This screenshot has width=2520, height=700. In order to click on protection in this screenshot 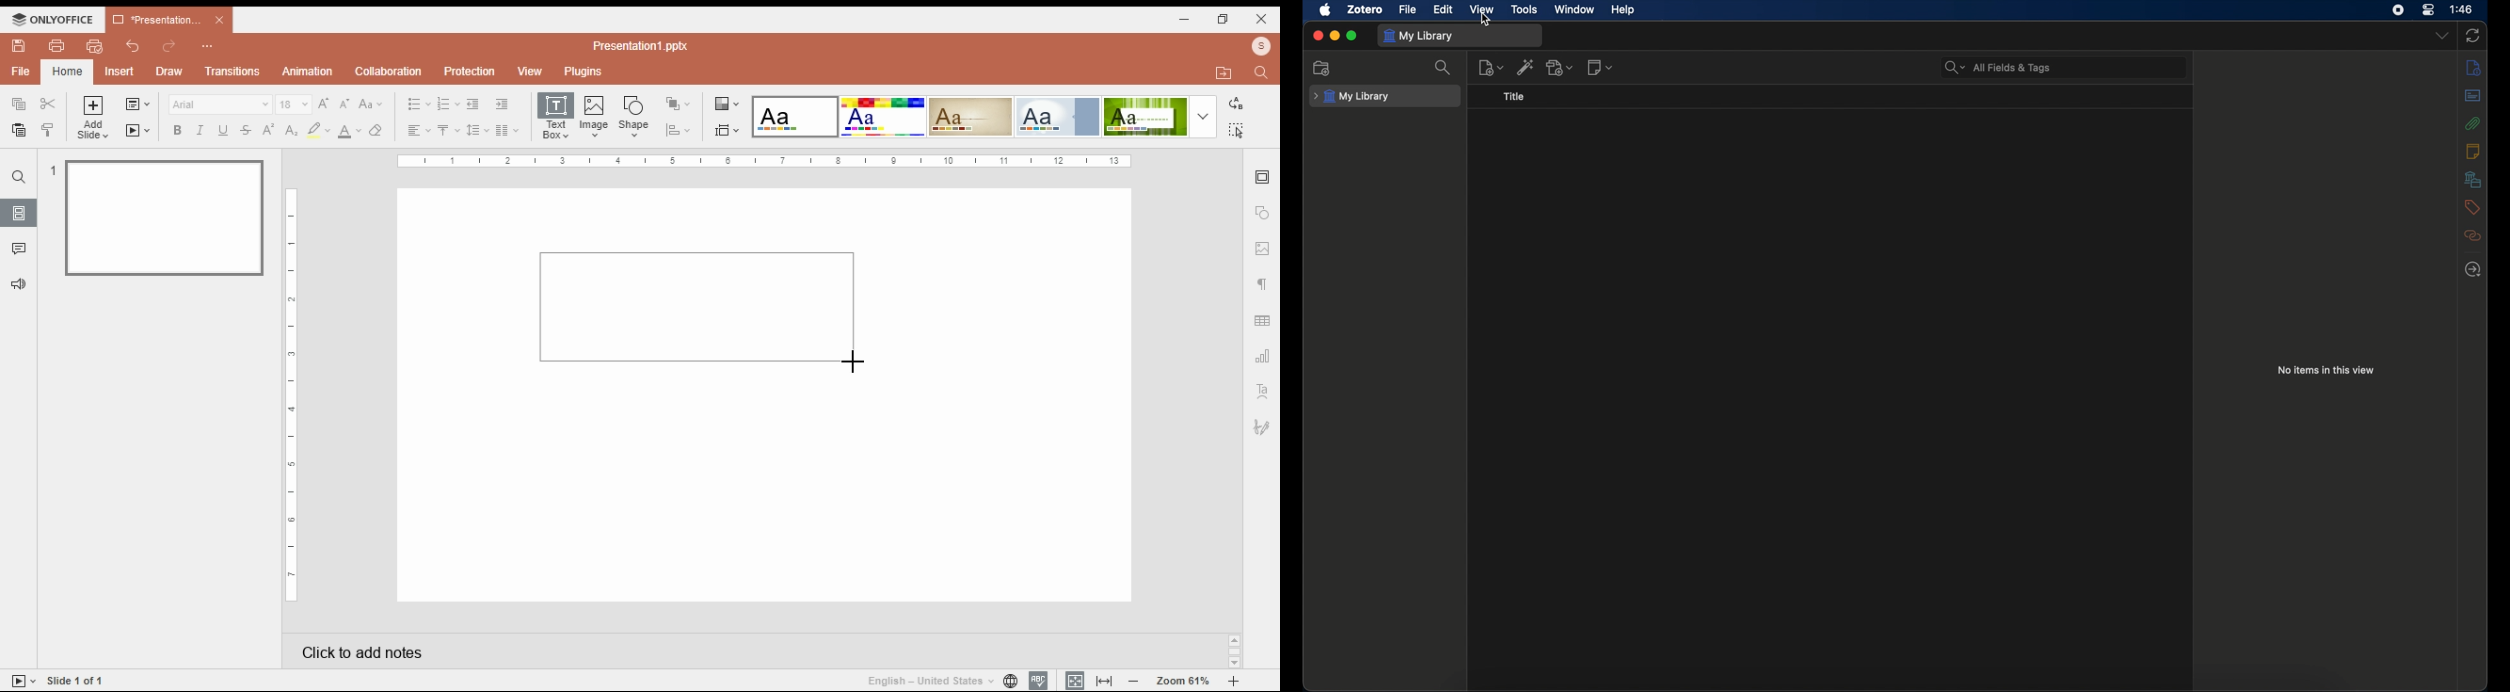, I will do `click(470, 70)`.